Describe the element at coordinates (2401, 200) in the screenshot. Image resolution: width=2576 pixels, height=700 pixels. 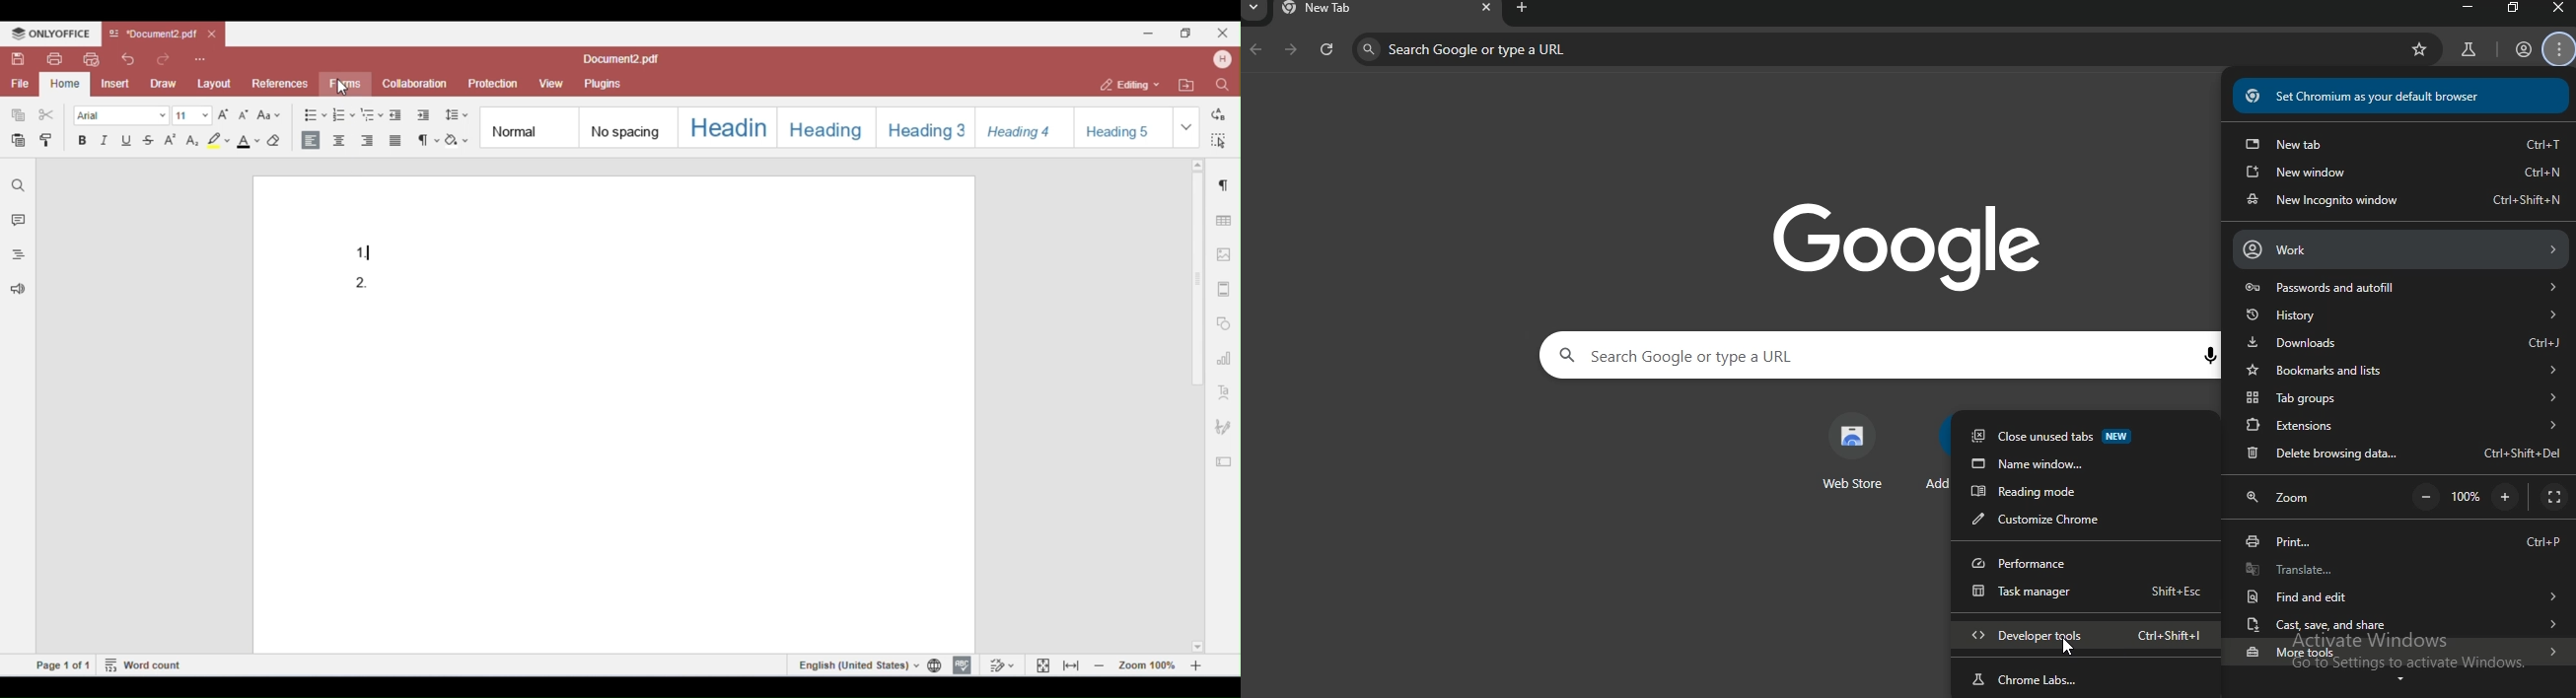
I see `new incognito window` at that location.